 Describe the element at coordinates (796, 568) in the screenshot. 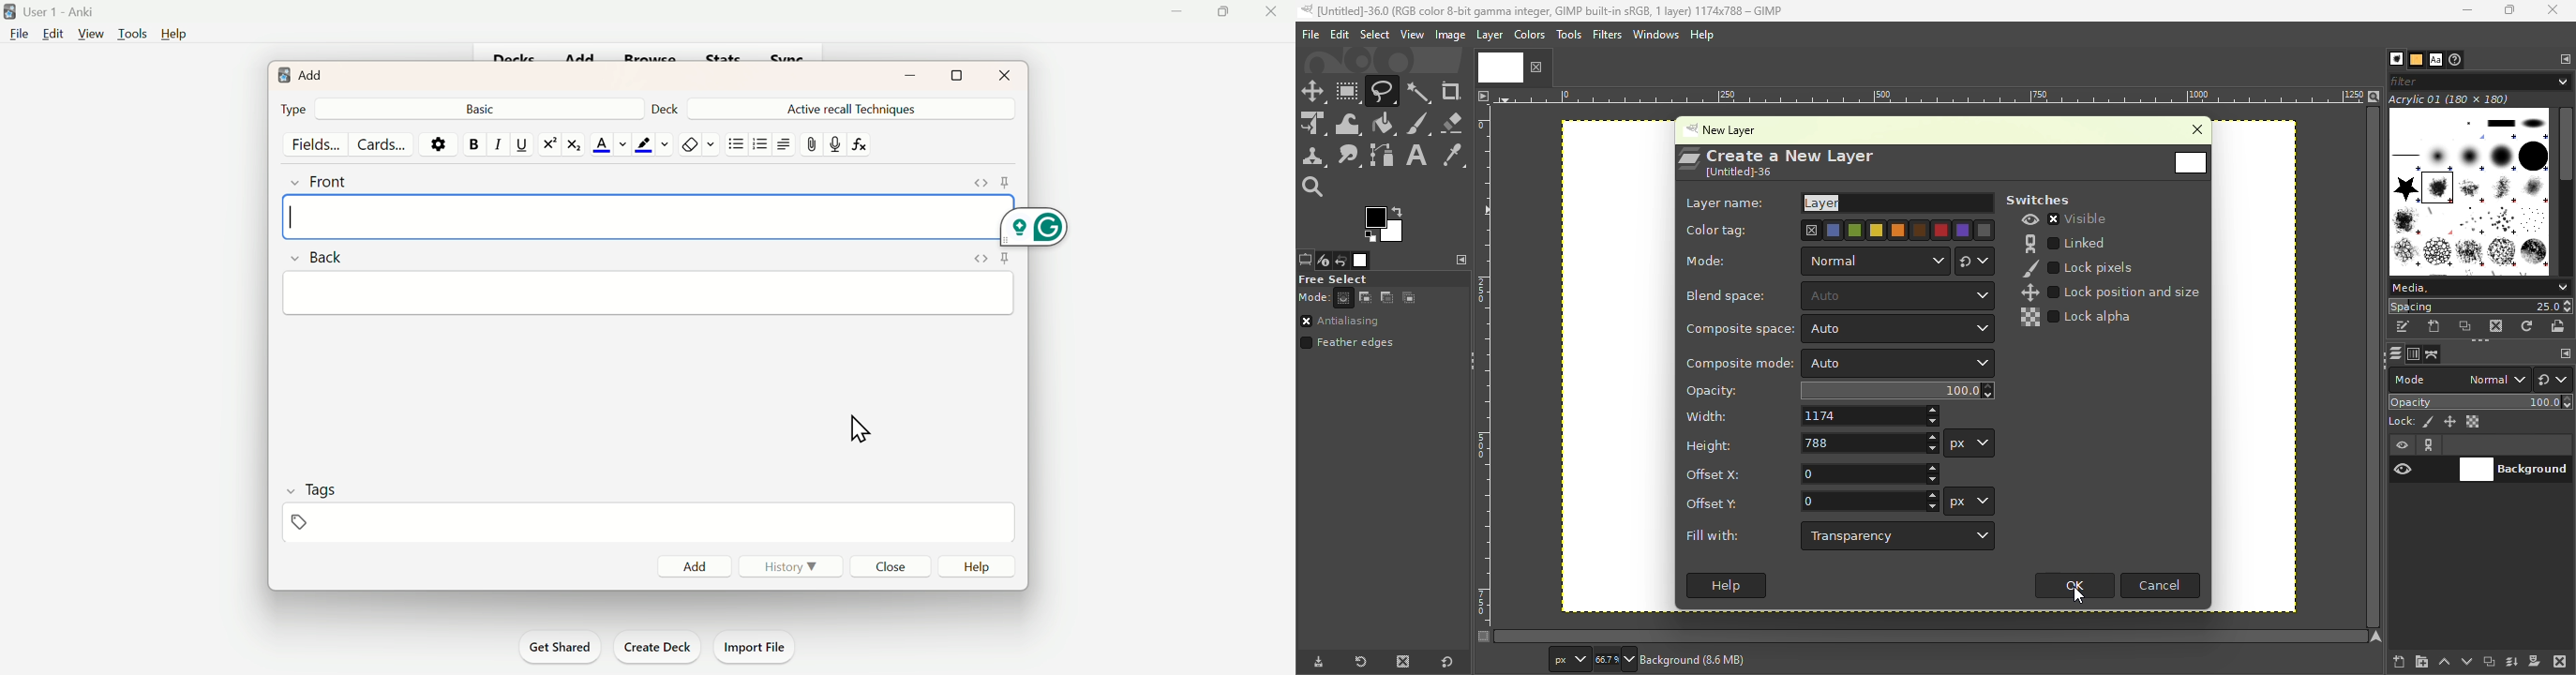

I see `History` at that location.